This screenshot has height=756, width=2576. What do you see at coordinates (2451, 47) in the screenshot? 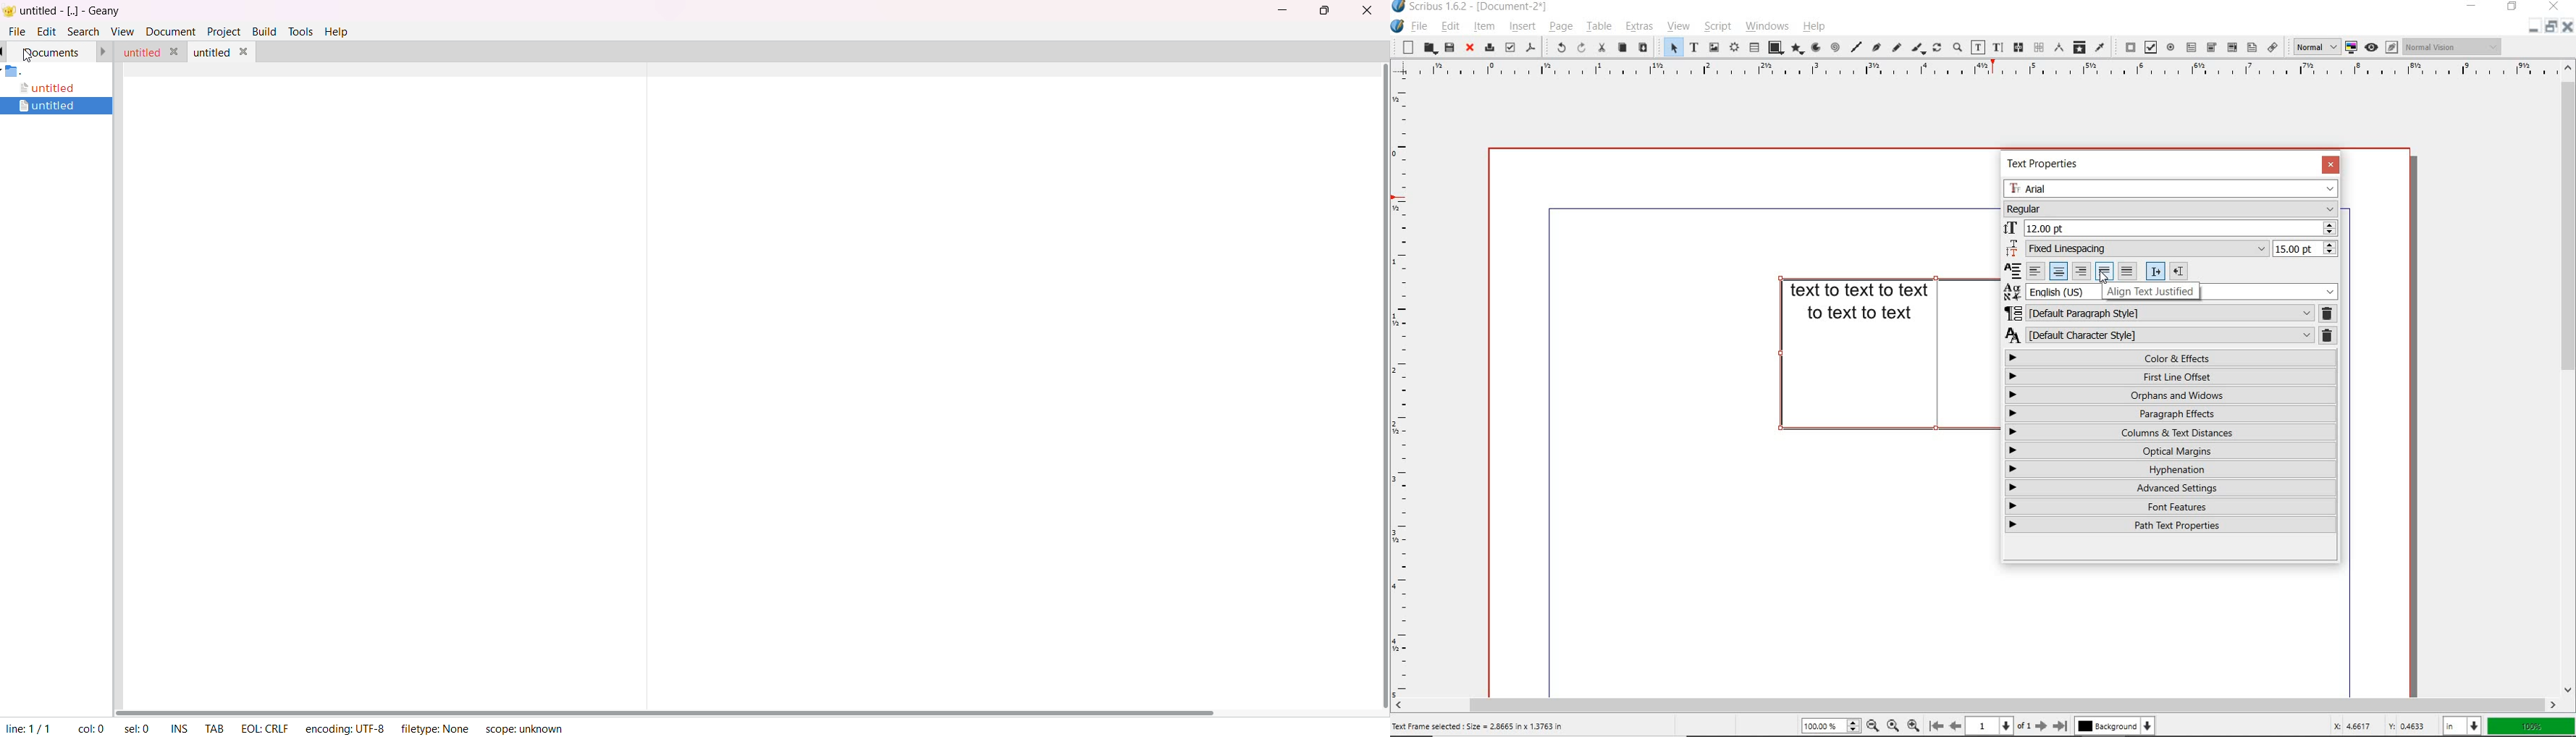
I see `Normal Vision` at bounding box center [2451, 47].